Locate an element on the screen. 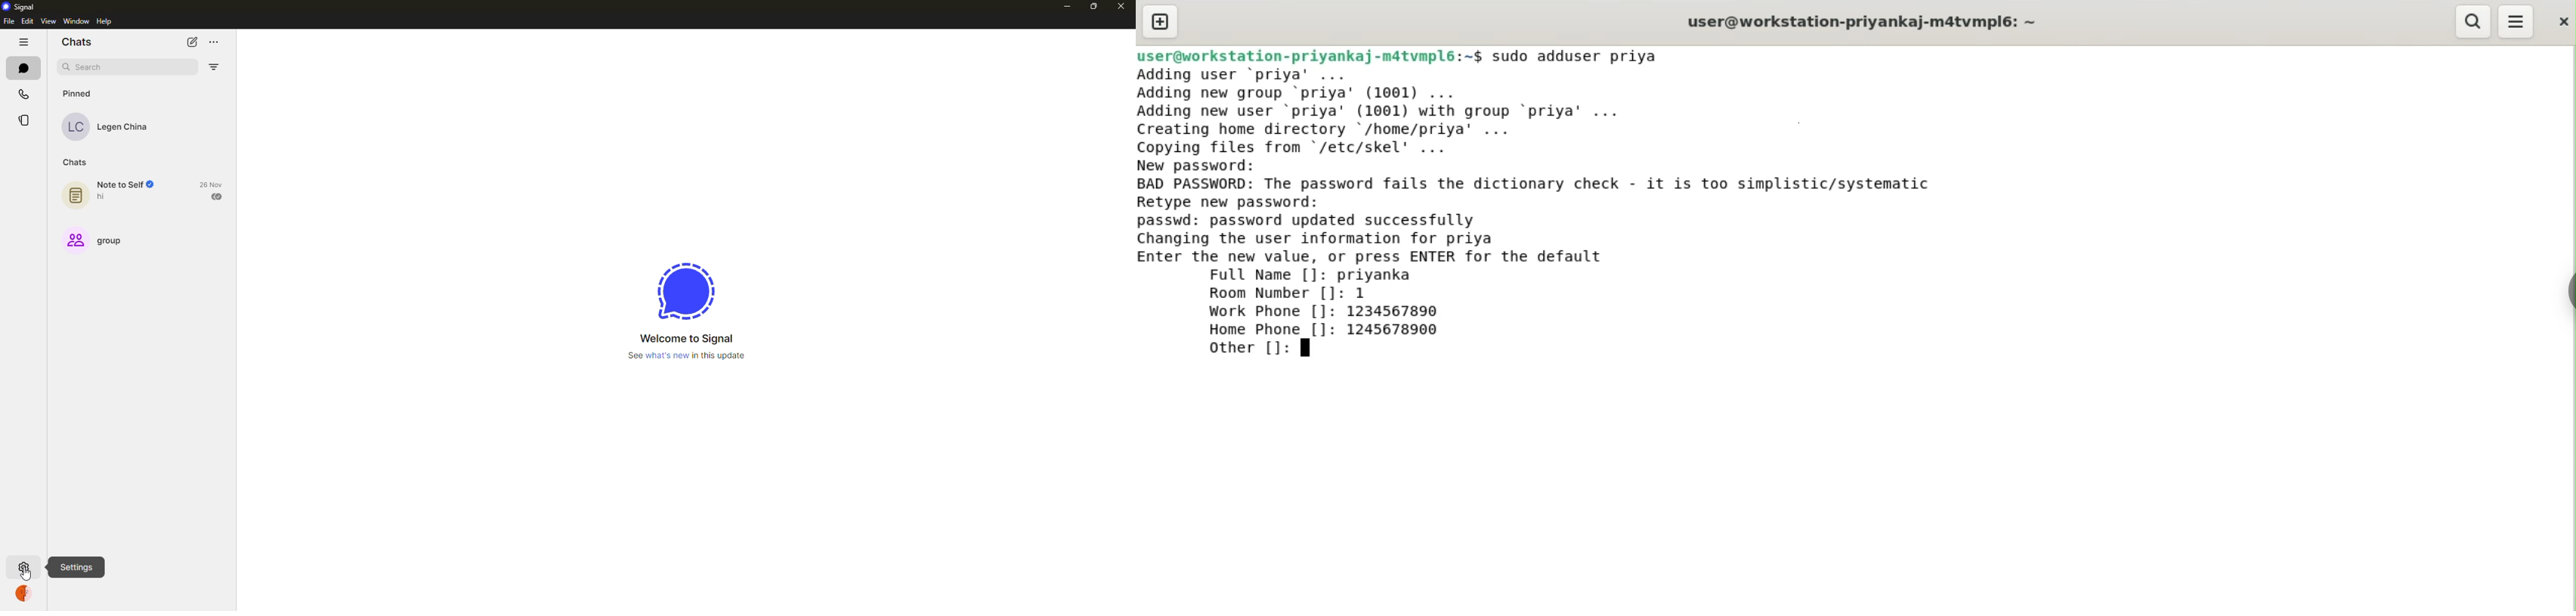 The image size is (2576, 616). Other [1]:  is located at coordinates (1255, 347).